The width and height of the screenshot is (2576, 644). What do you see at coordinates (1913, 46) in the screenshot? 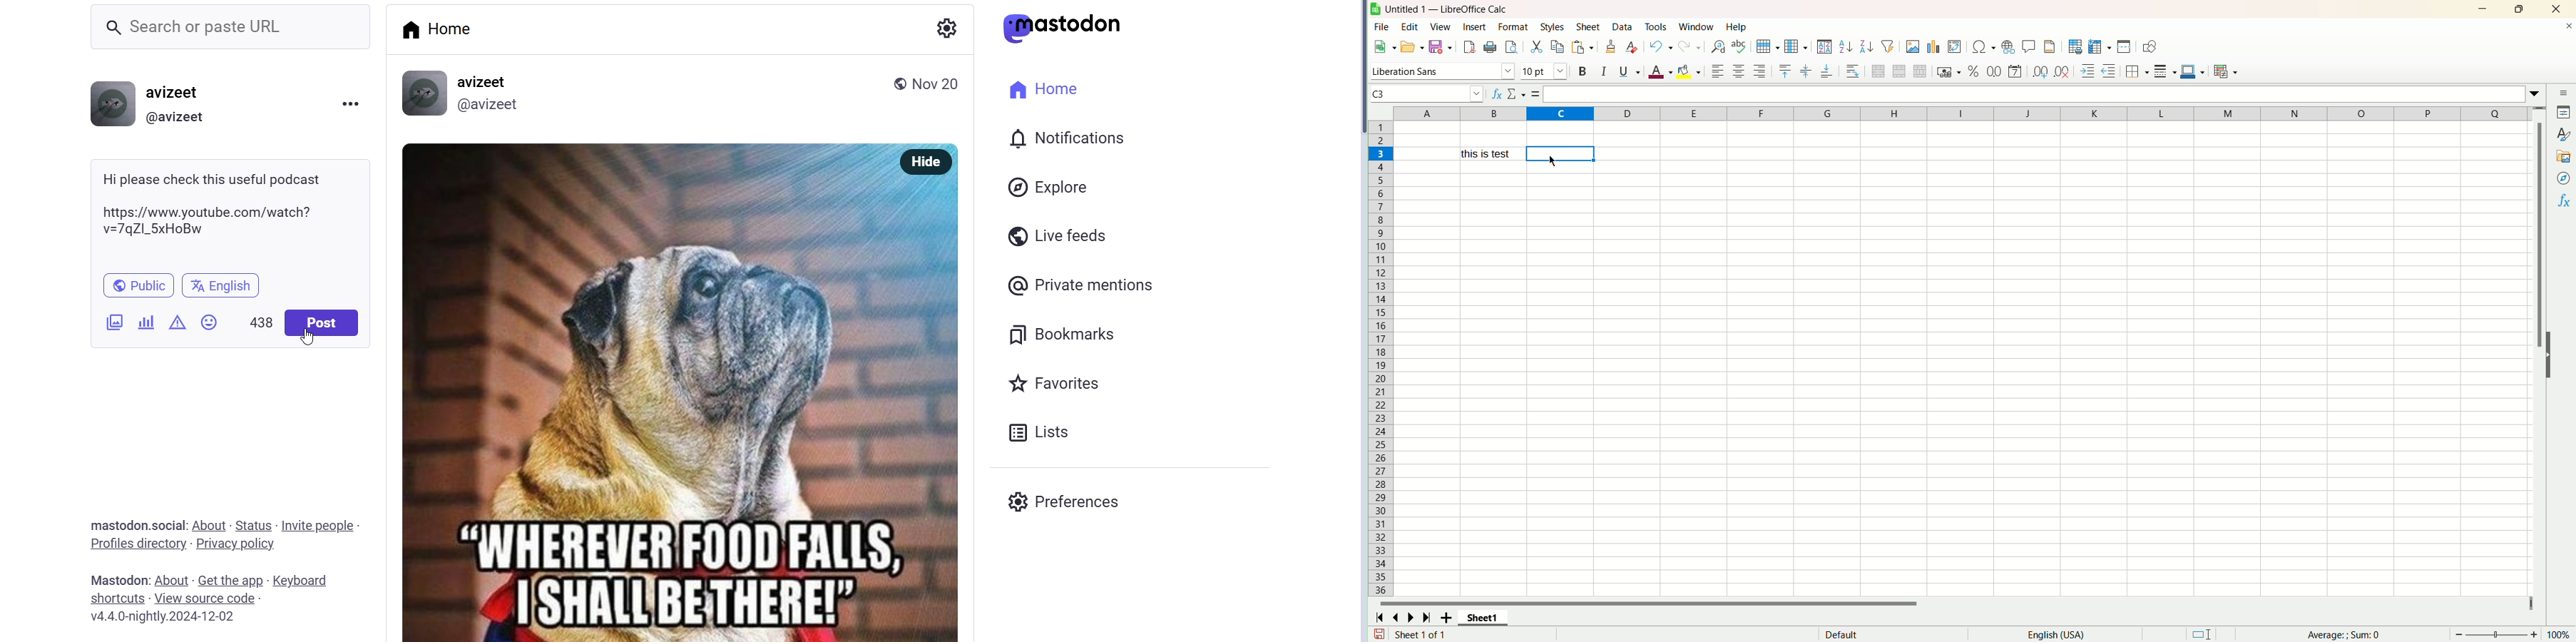
I see `insert image` at bounding box center [1913, 46].